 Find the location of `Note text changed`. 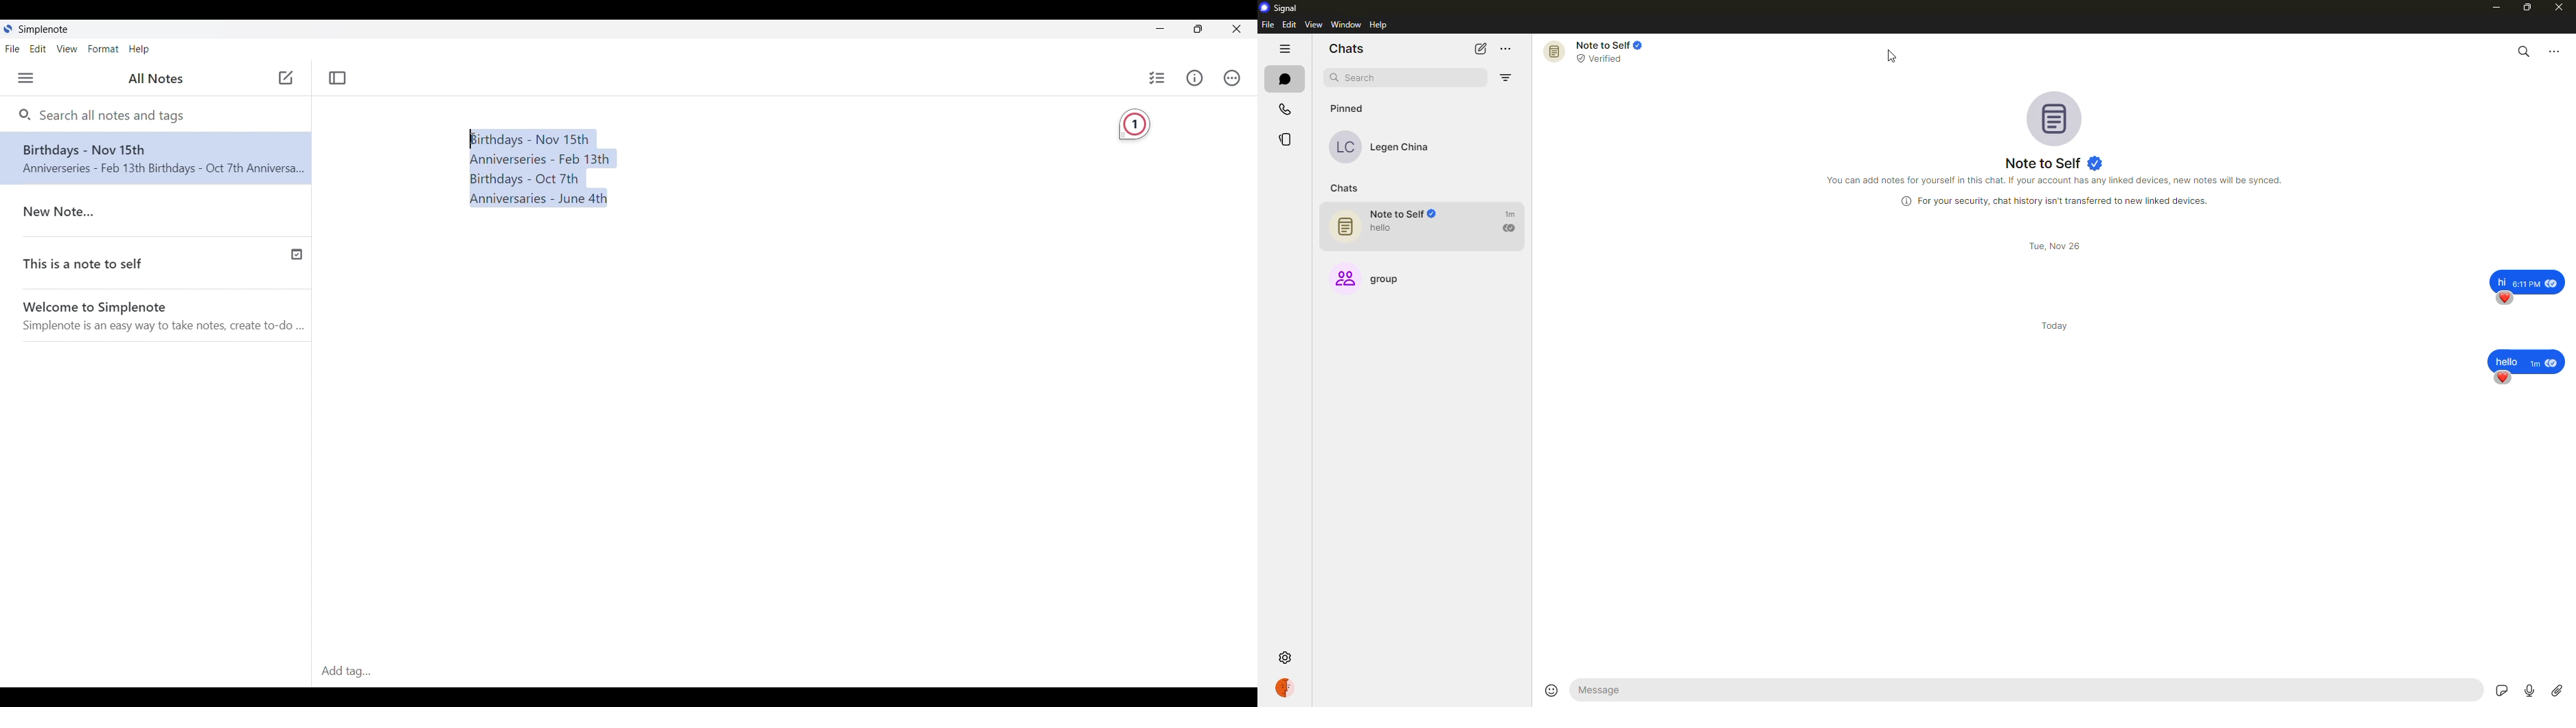

Note text changed is located at coordinates (156, 158).